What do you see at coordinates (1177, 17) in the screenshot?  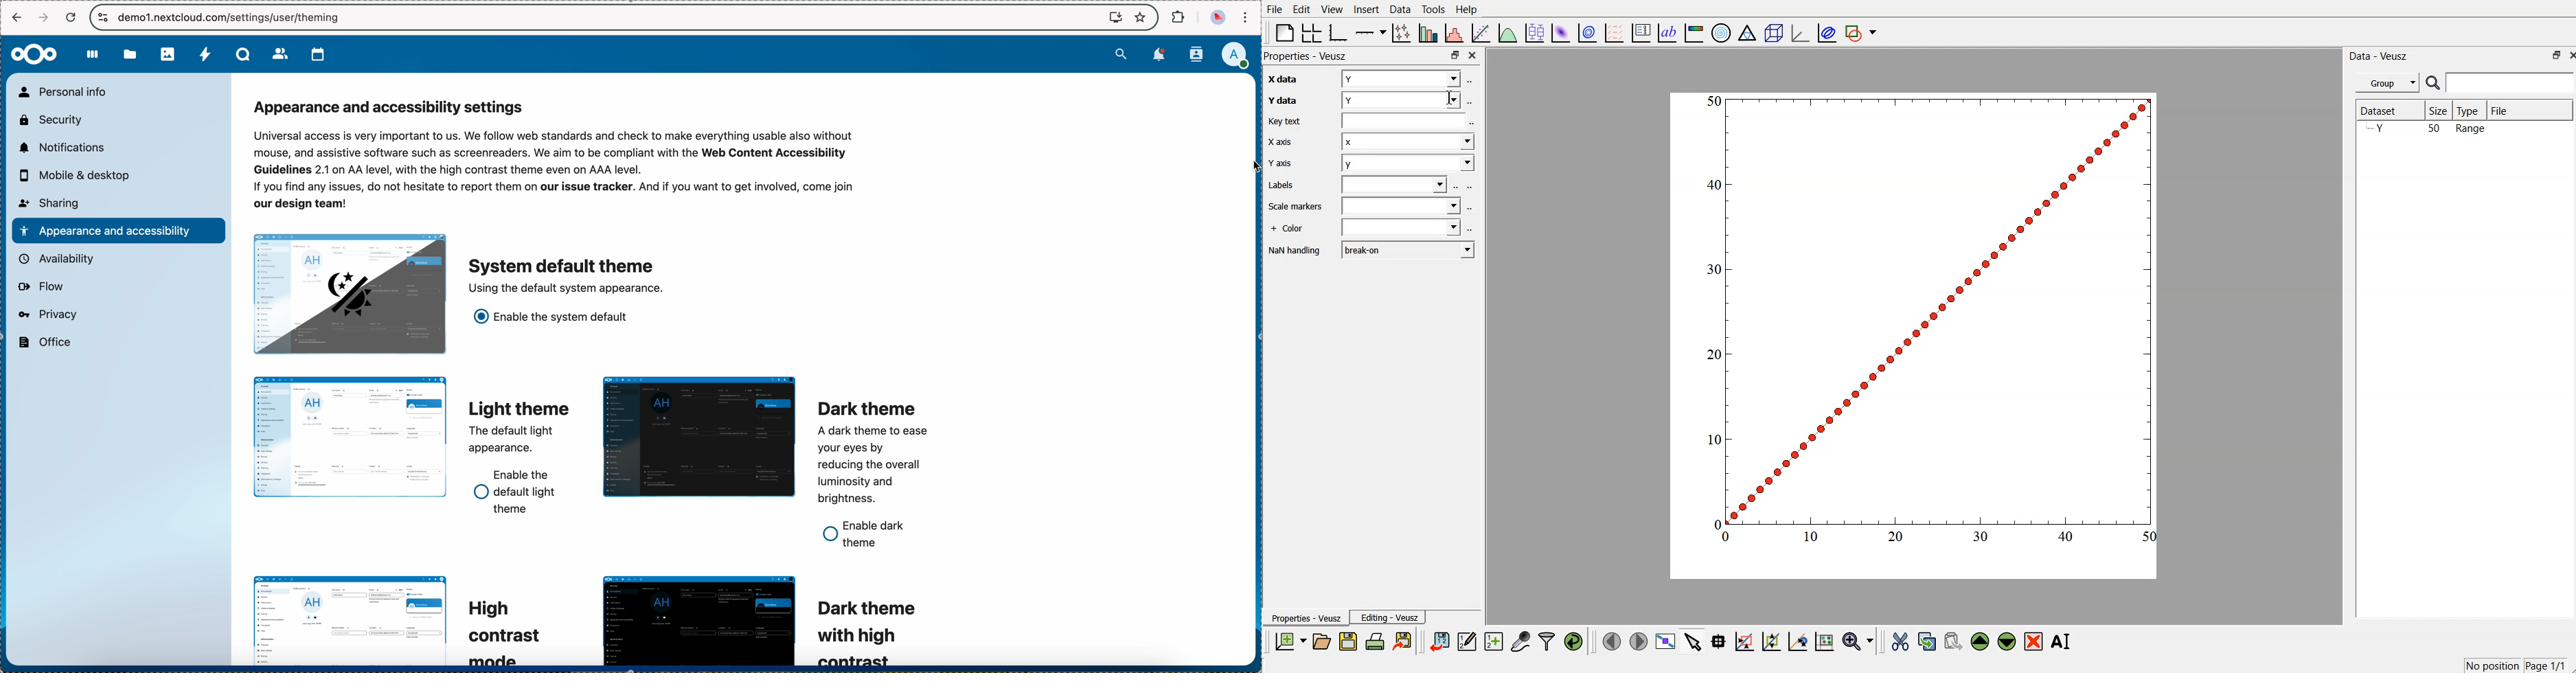 I see `extensions` at bounding box center [1177, 17].